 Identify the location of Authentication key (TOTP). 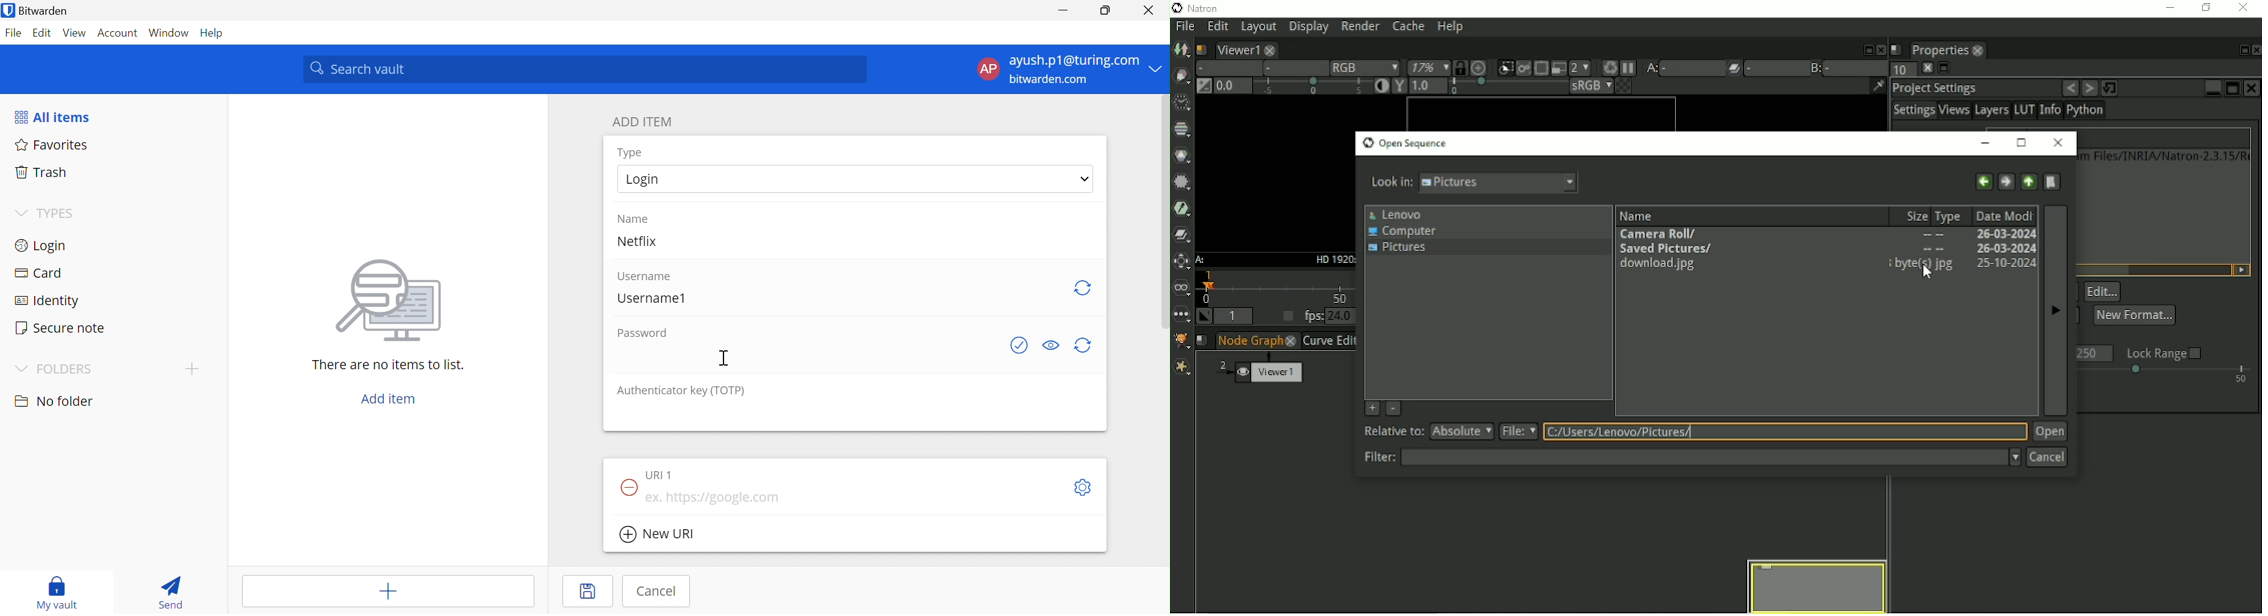
(681, 392).